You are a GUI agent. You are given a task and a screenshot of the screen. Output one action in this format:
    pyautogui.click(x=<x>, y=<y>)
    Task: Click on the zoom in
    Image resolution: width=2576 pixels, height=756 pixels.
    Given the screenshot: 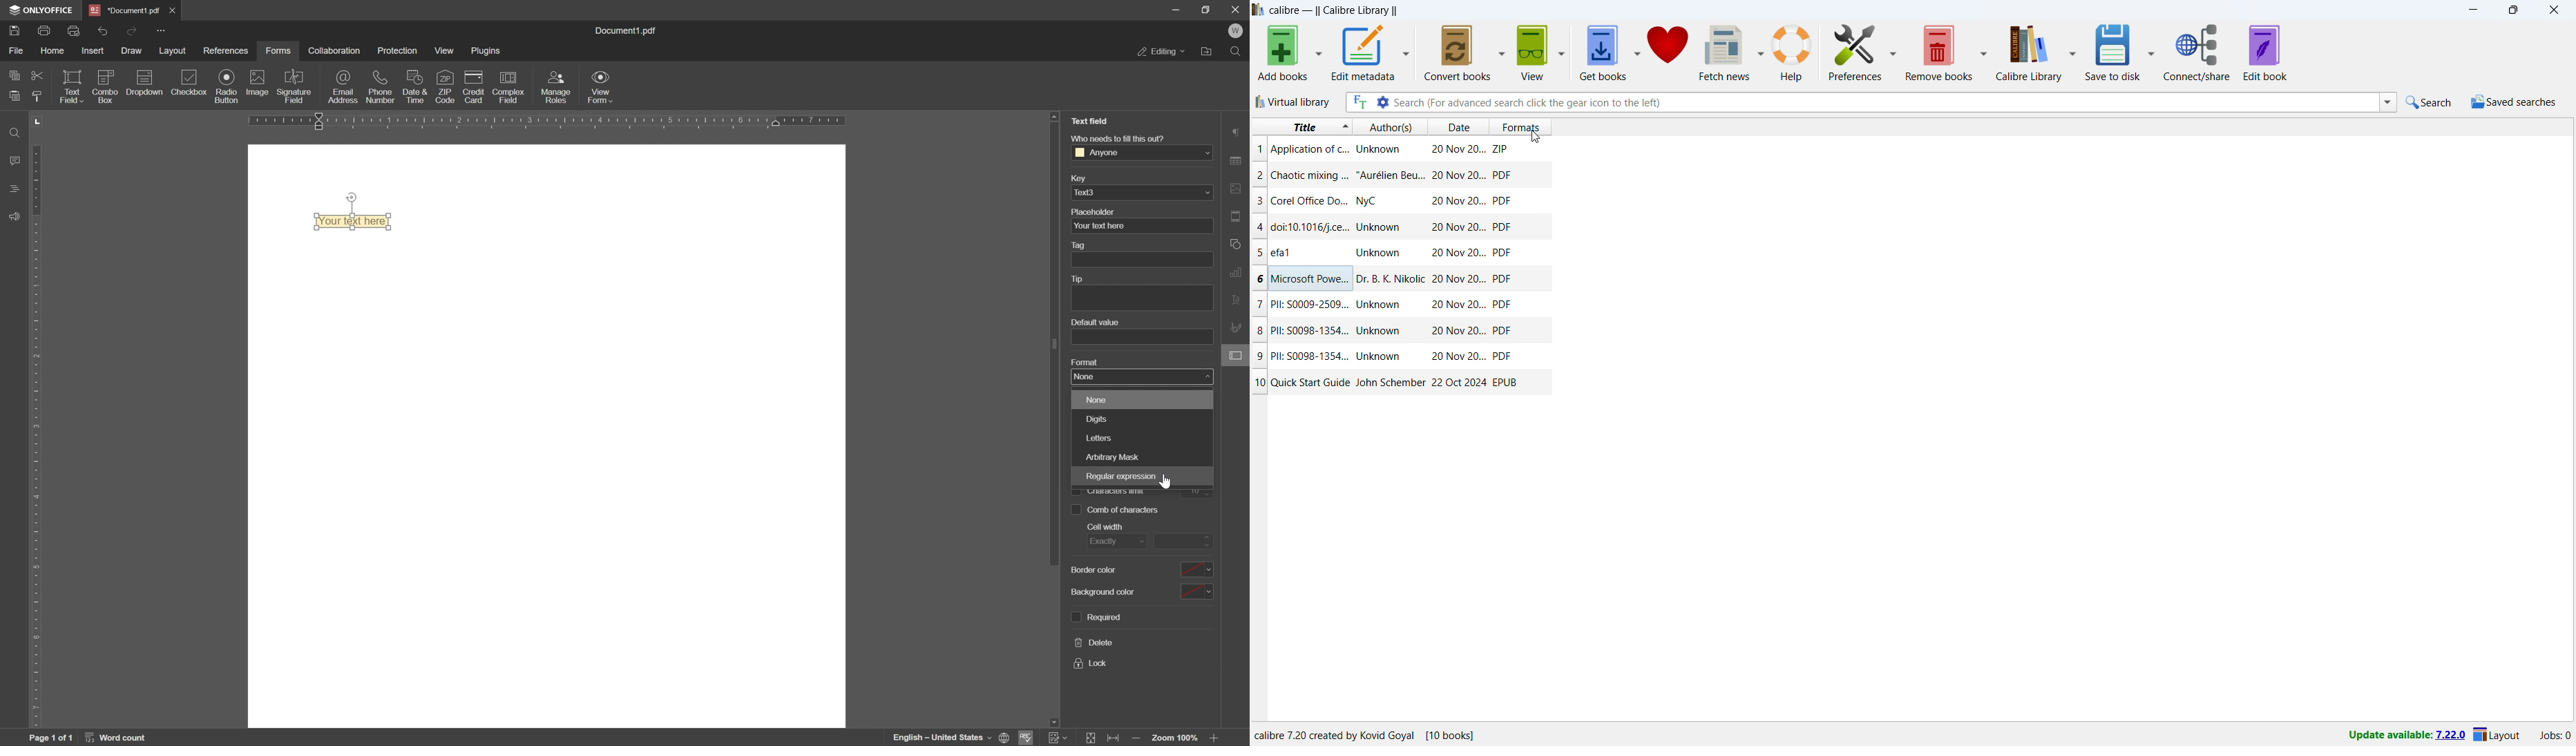 What is the action you would take?
    pyautogui.click(x=1216, y=739)
    